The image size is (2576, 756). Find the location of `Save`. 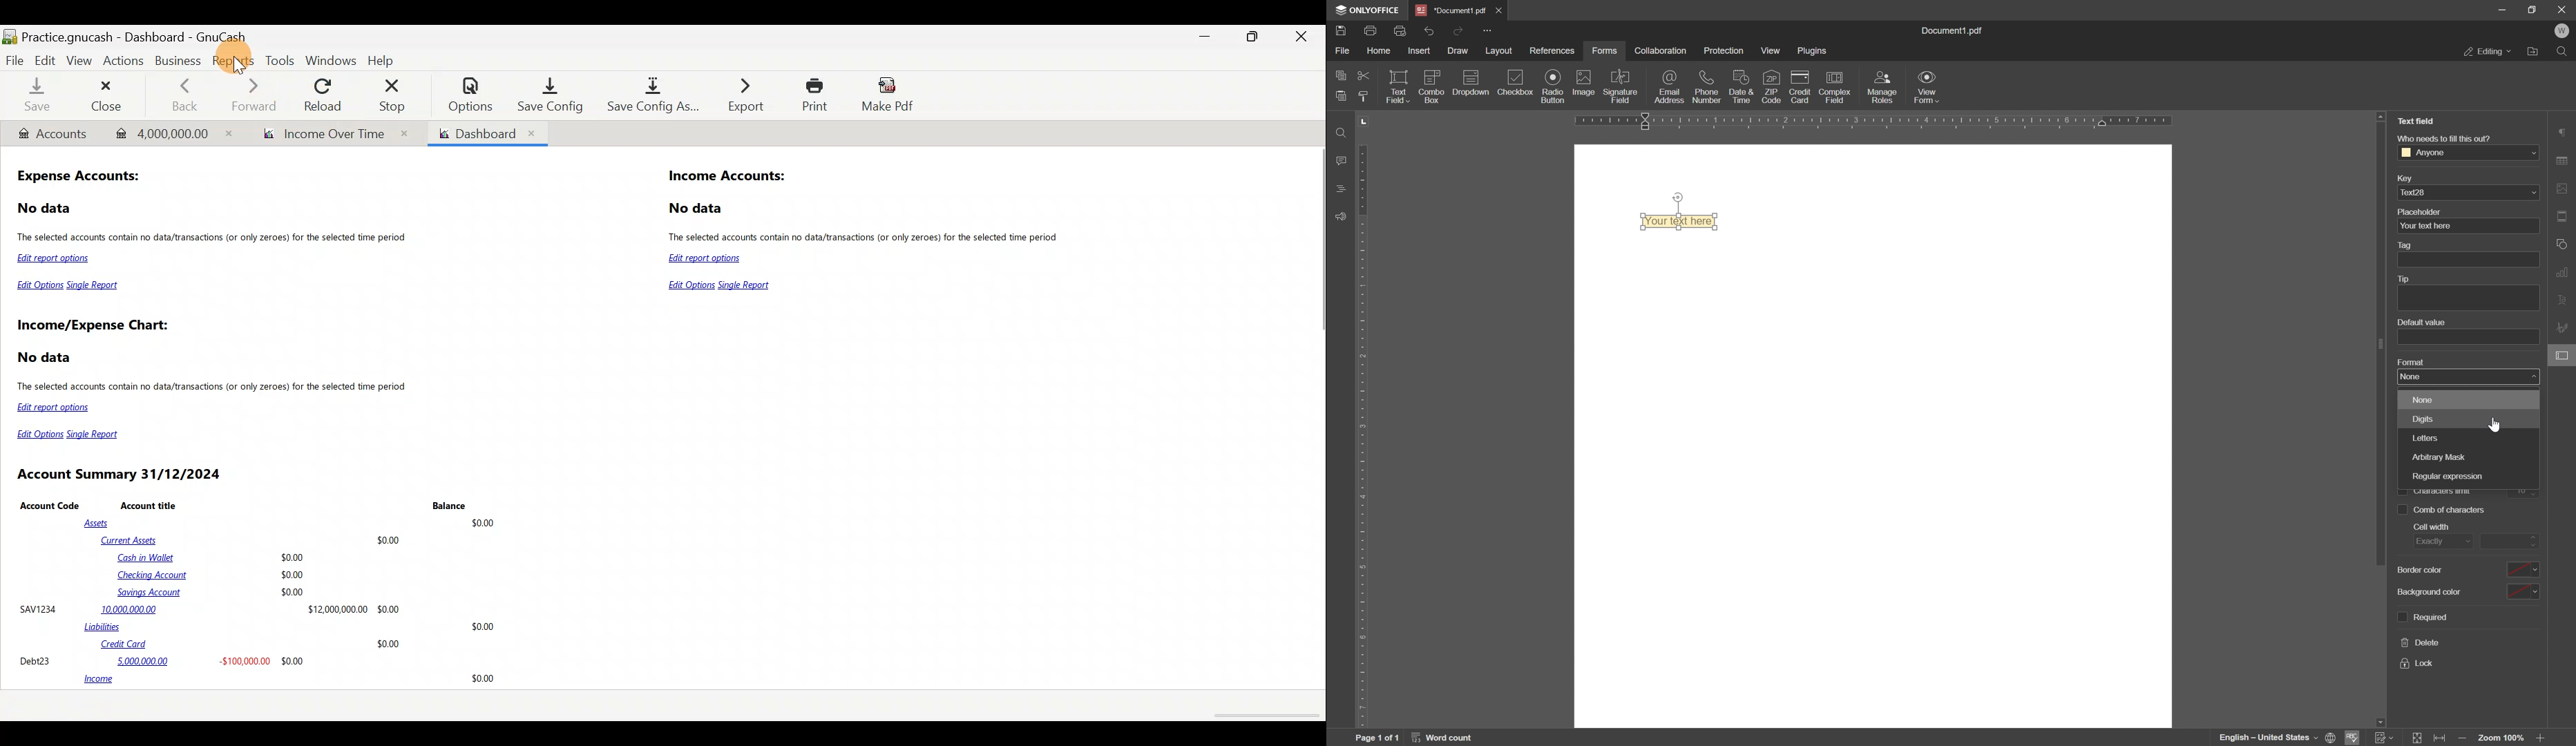

Save is located at coordinates (37, 97).